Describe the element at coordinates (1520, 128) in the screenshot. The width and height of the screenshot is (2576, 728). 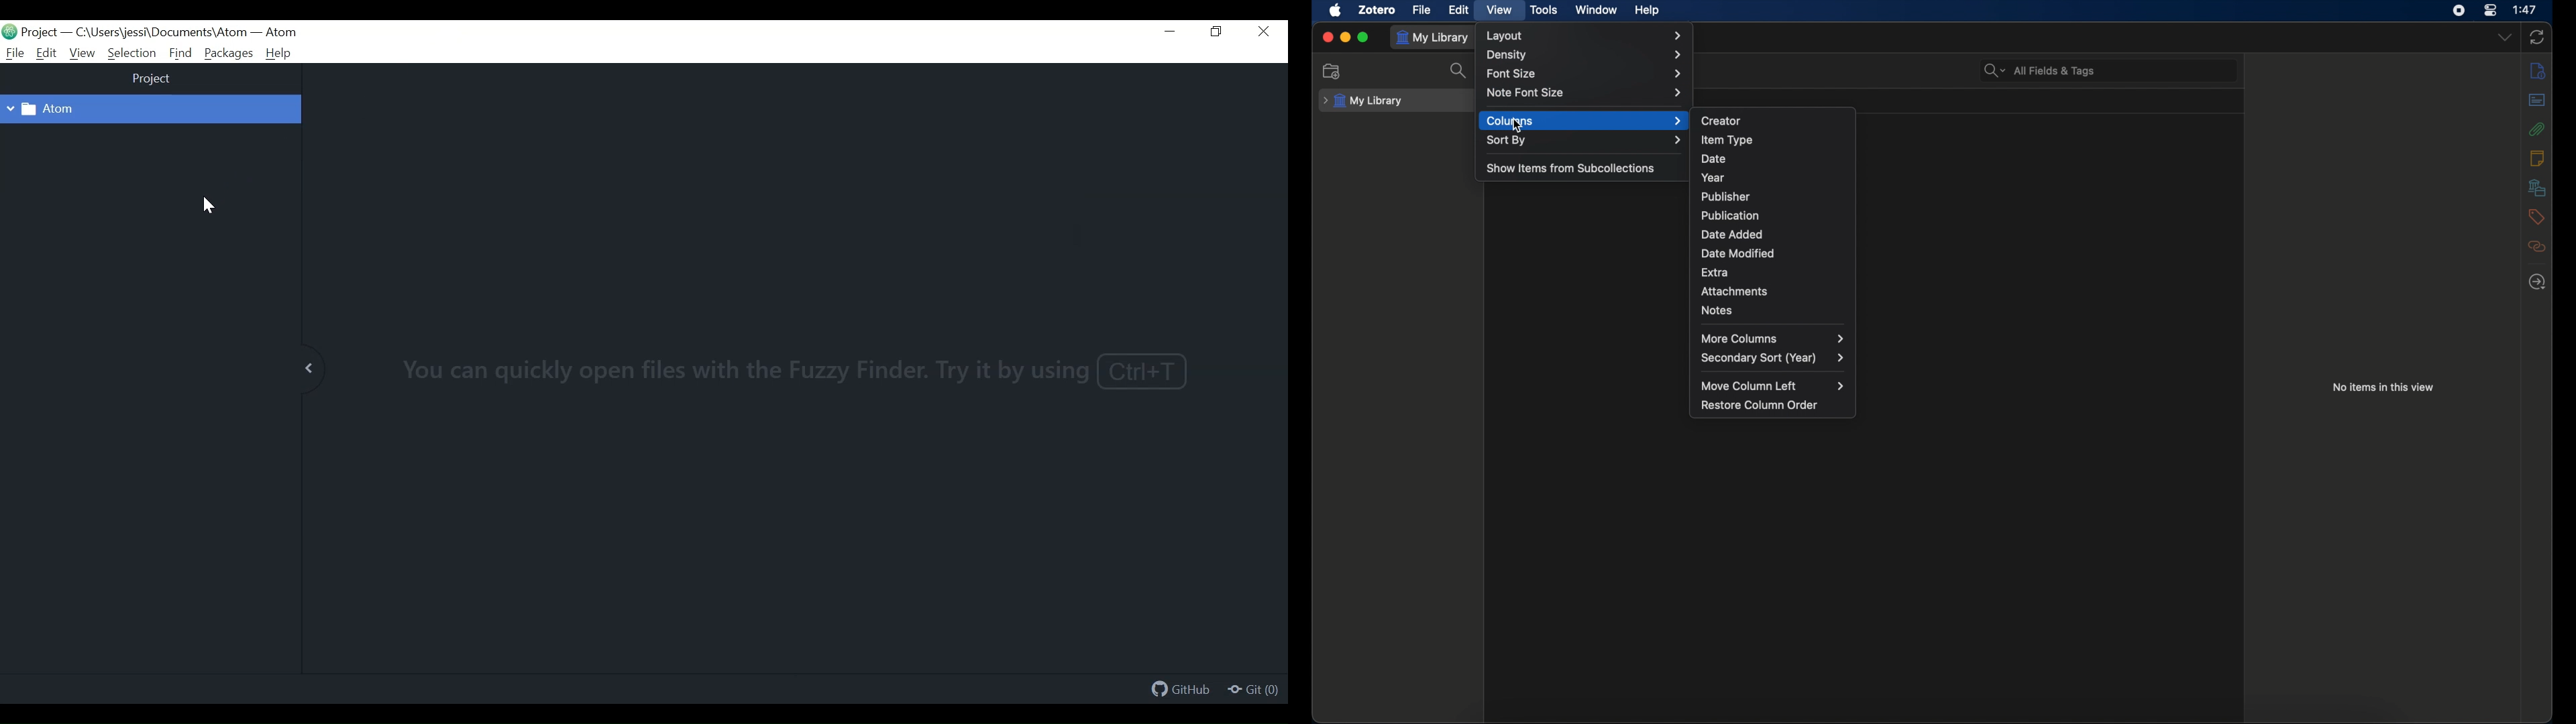
I see `Cursor` at that location.